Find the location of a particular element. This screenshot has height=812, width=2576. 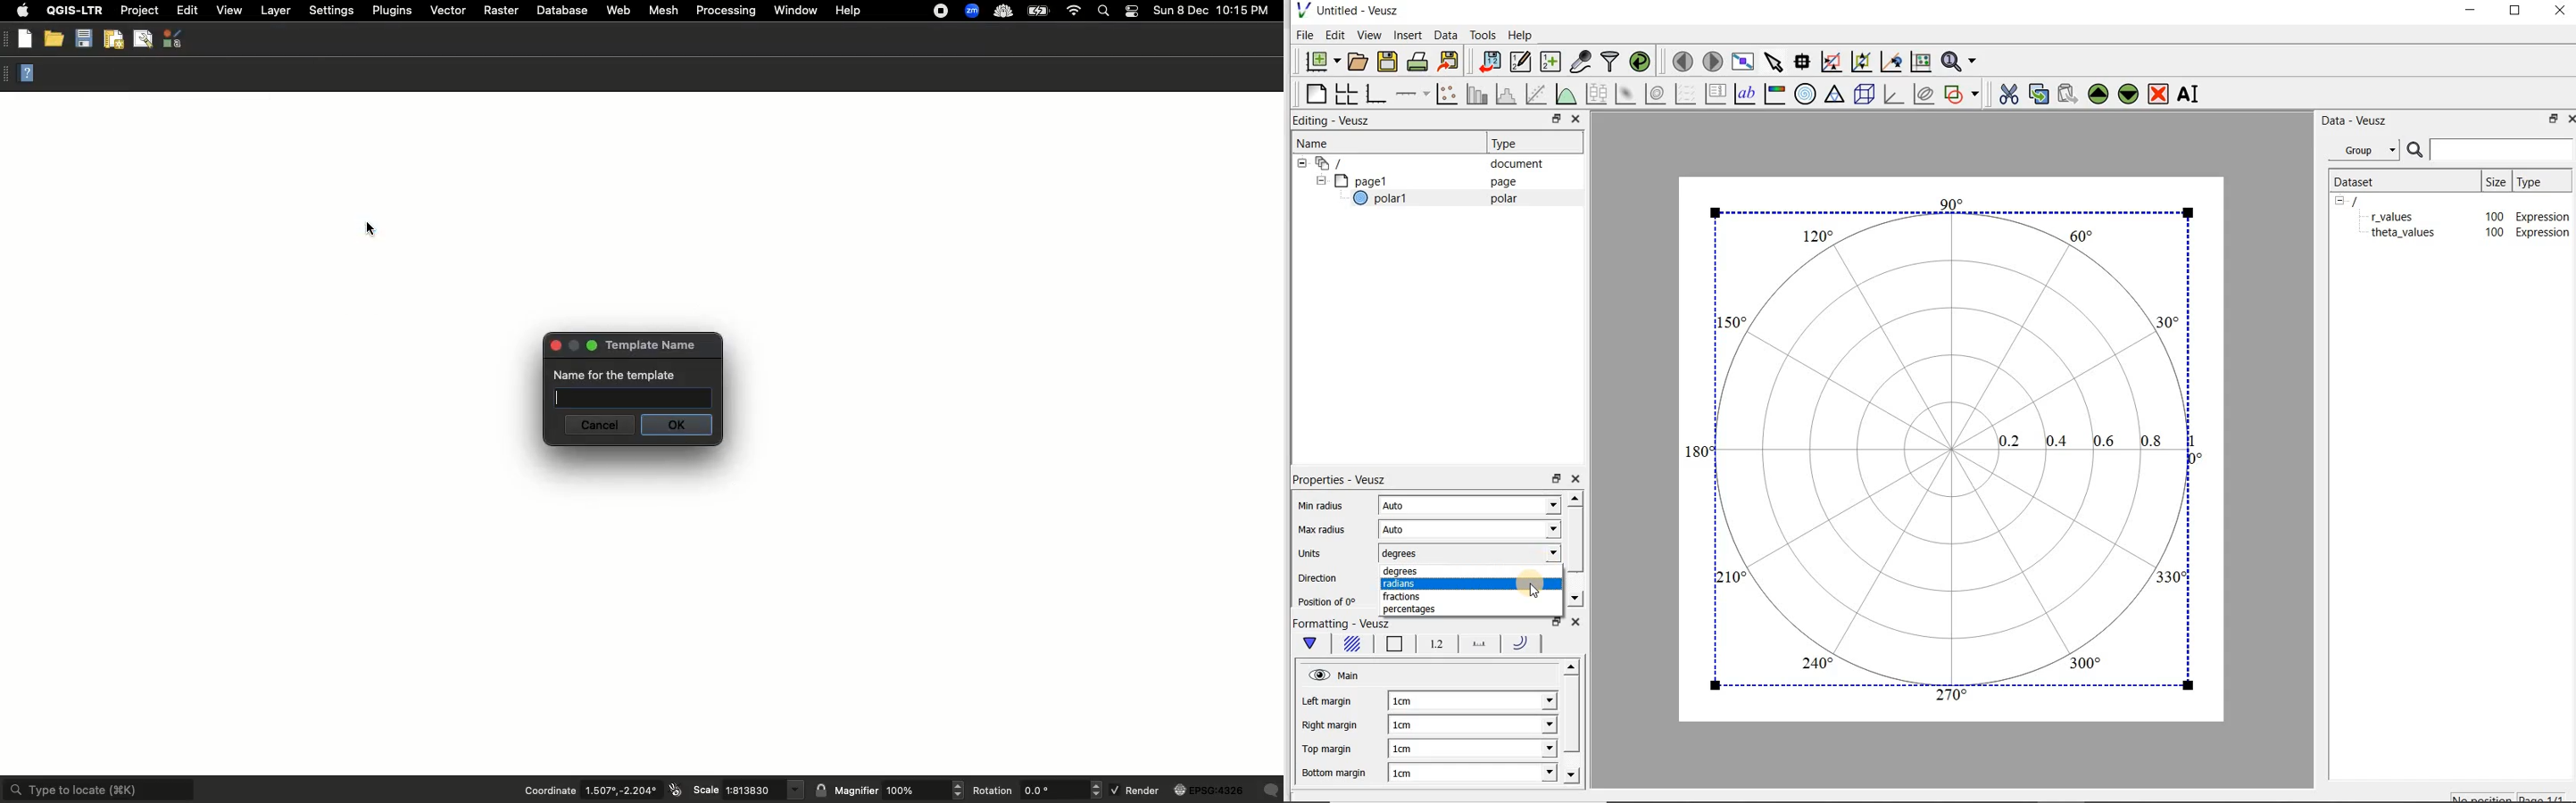

open a document is located at coordinates (1360, 60).